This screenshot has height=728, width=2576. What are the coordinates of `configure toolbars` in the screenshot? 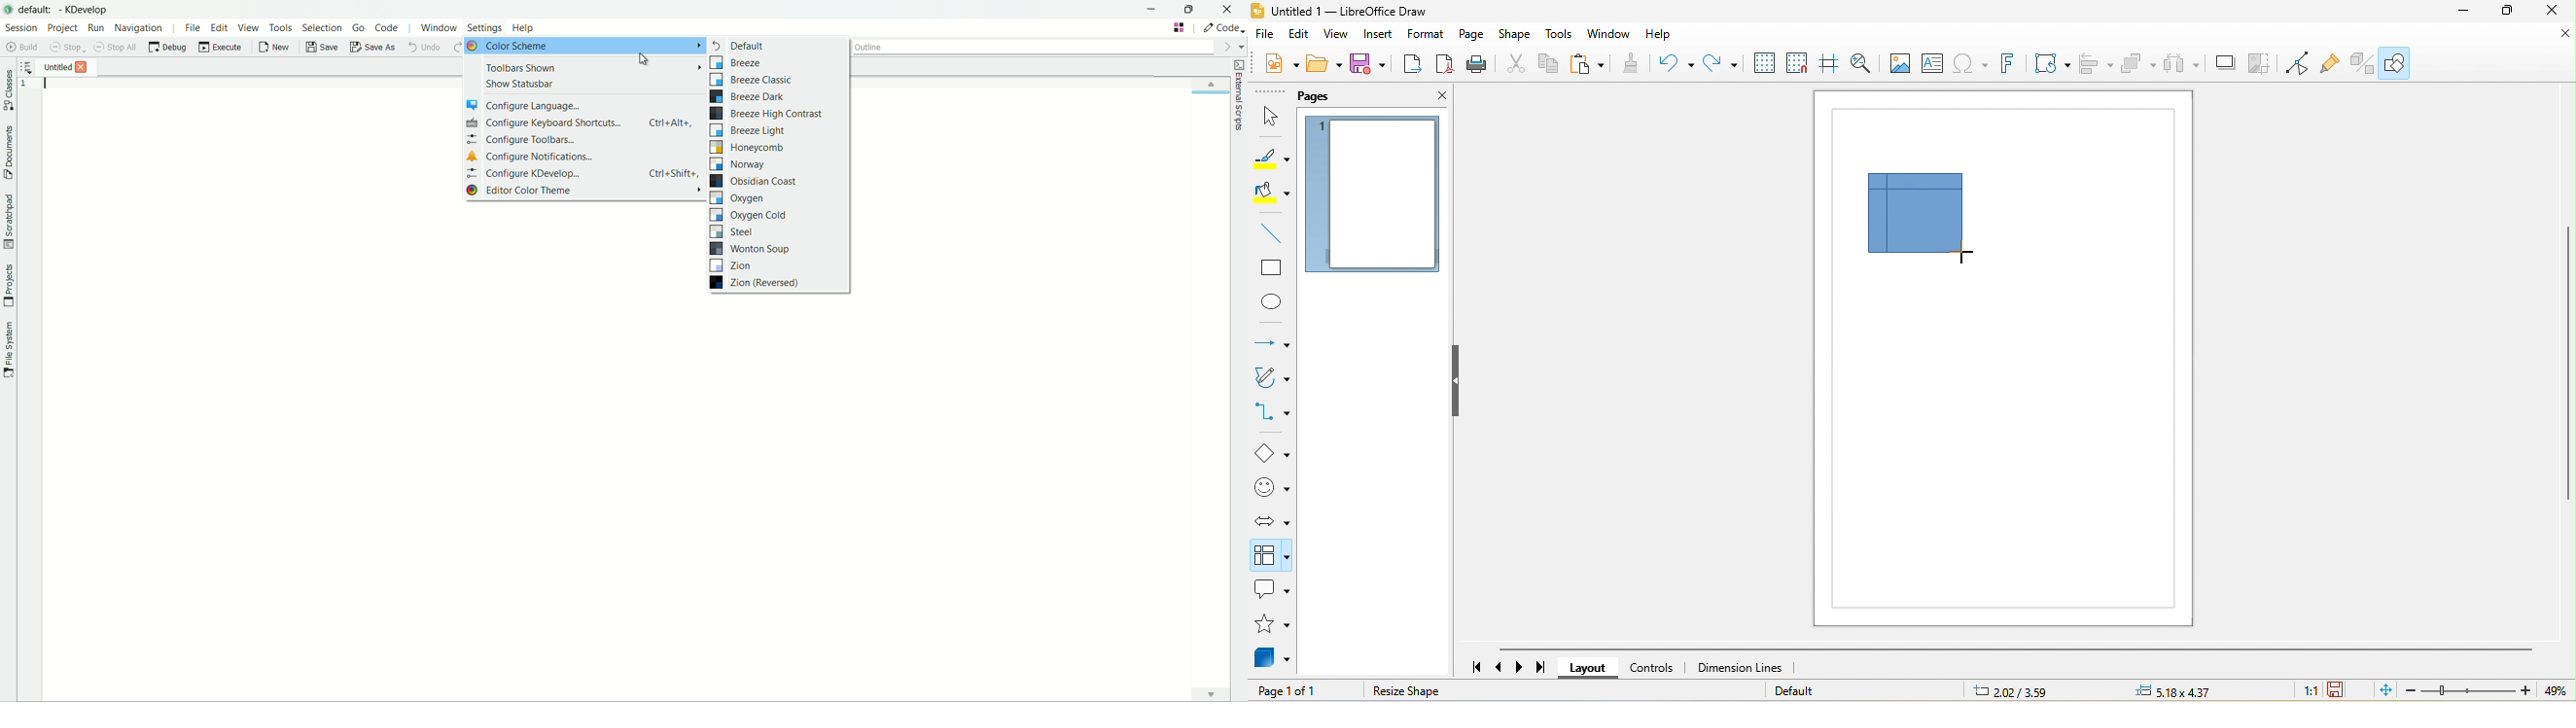 It's located at (520, 138).